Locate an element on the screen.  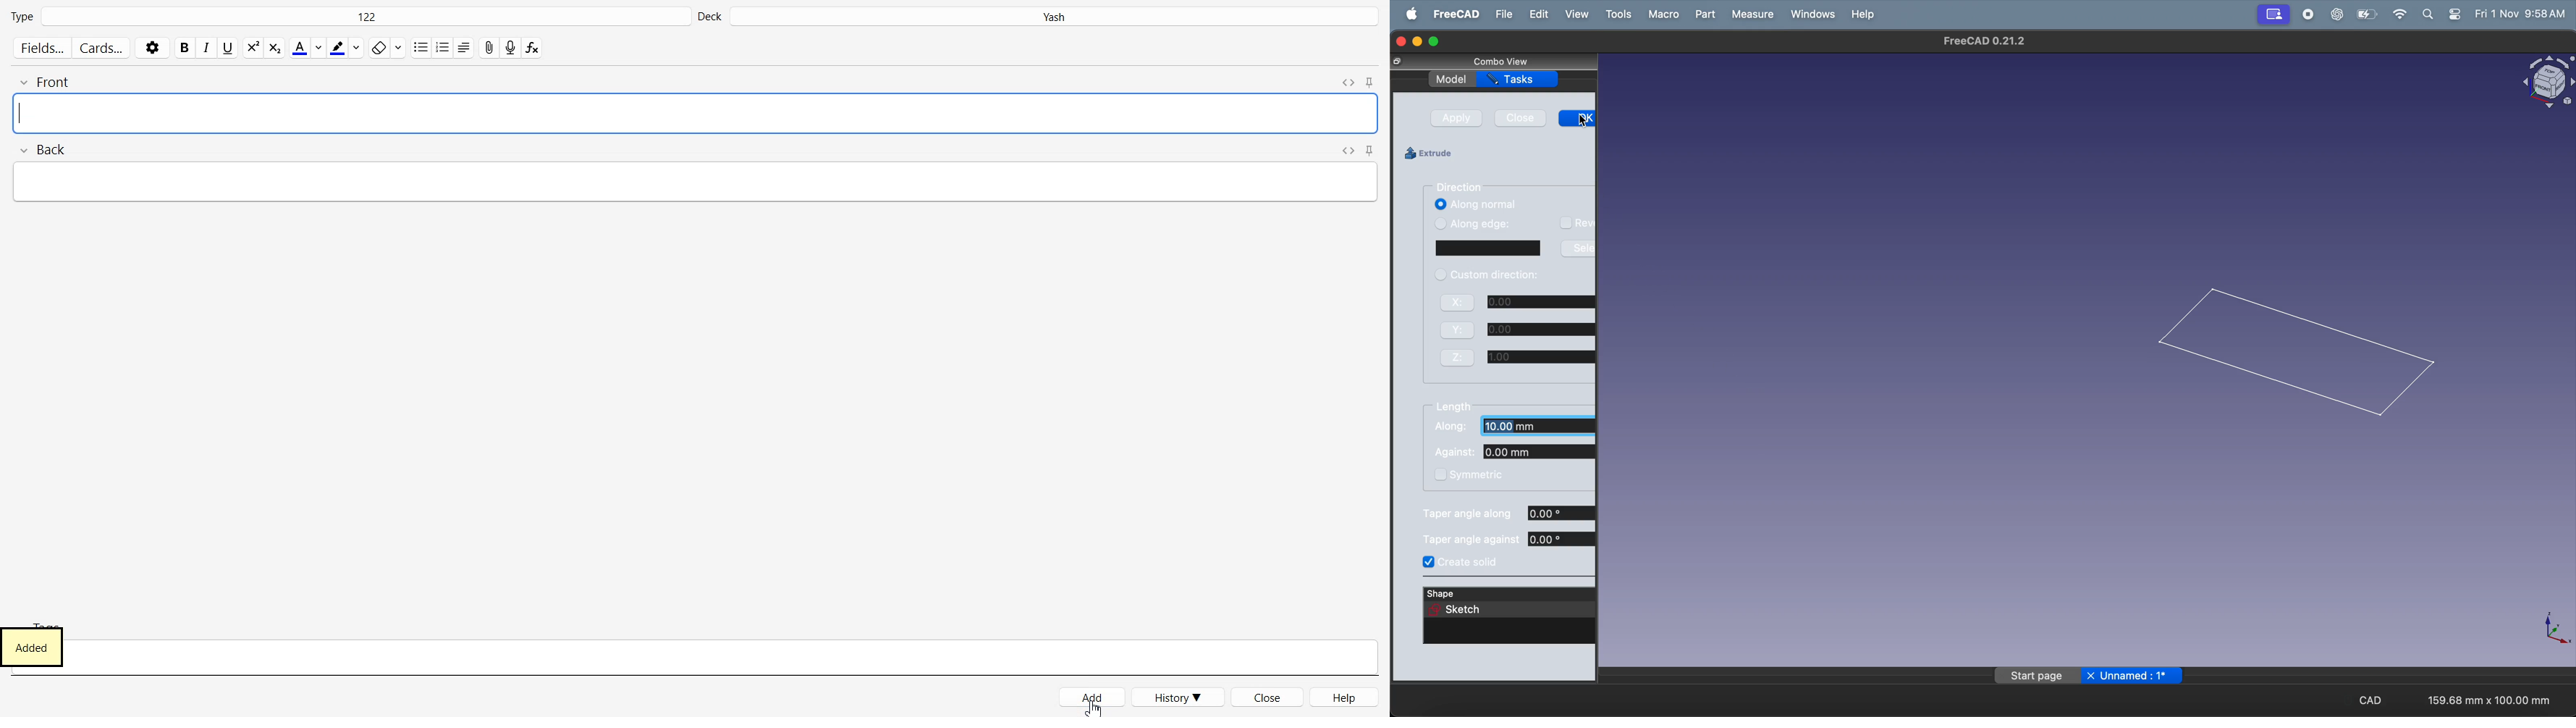
Front is located at coordinates (696, 101).